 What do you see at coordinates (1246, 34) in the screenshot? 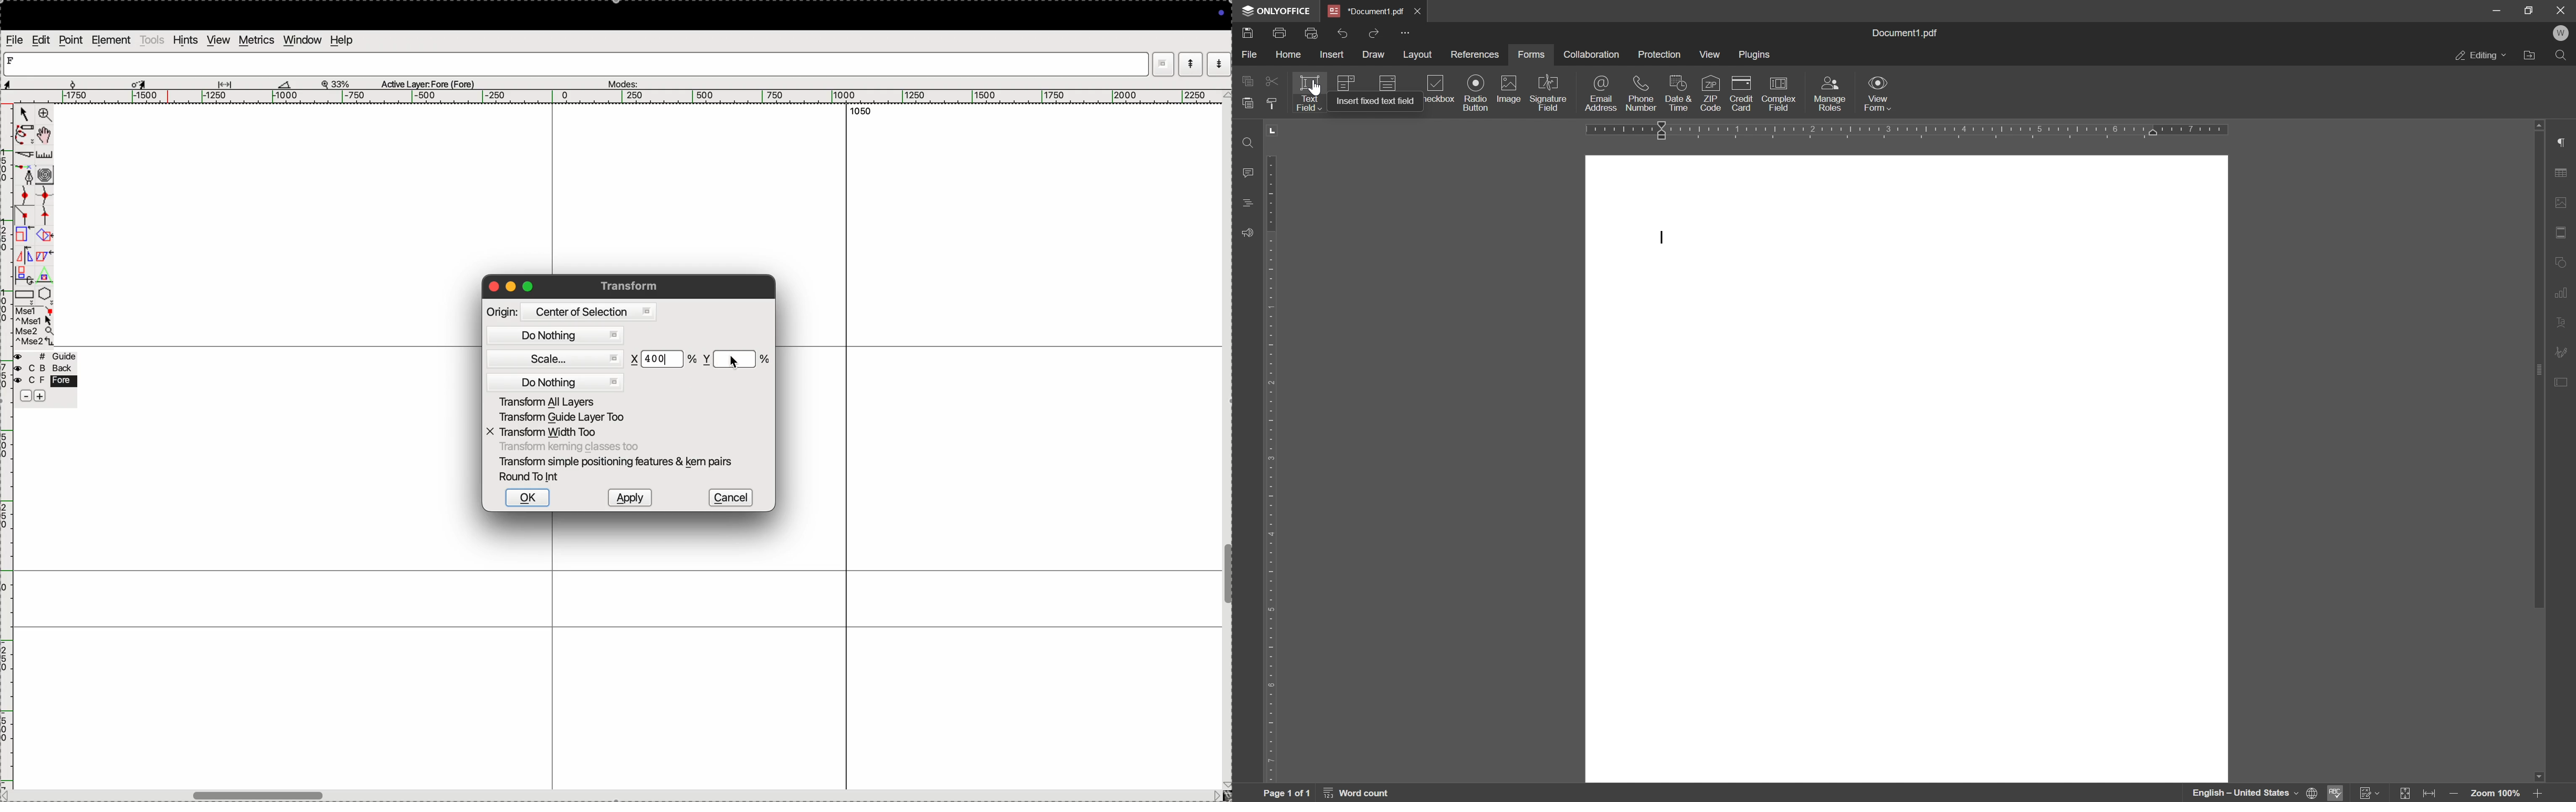
I see `save` at bounding box center [1246, 34].